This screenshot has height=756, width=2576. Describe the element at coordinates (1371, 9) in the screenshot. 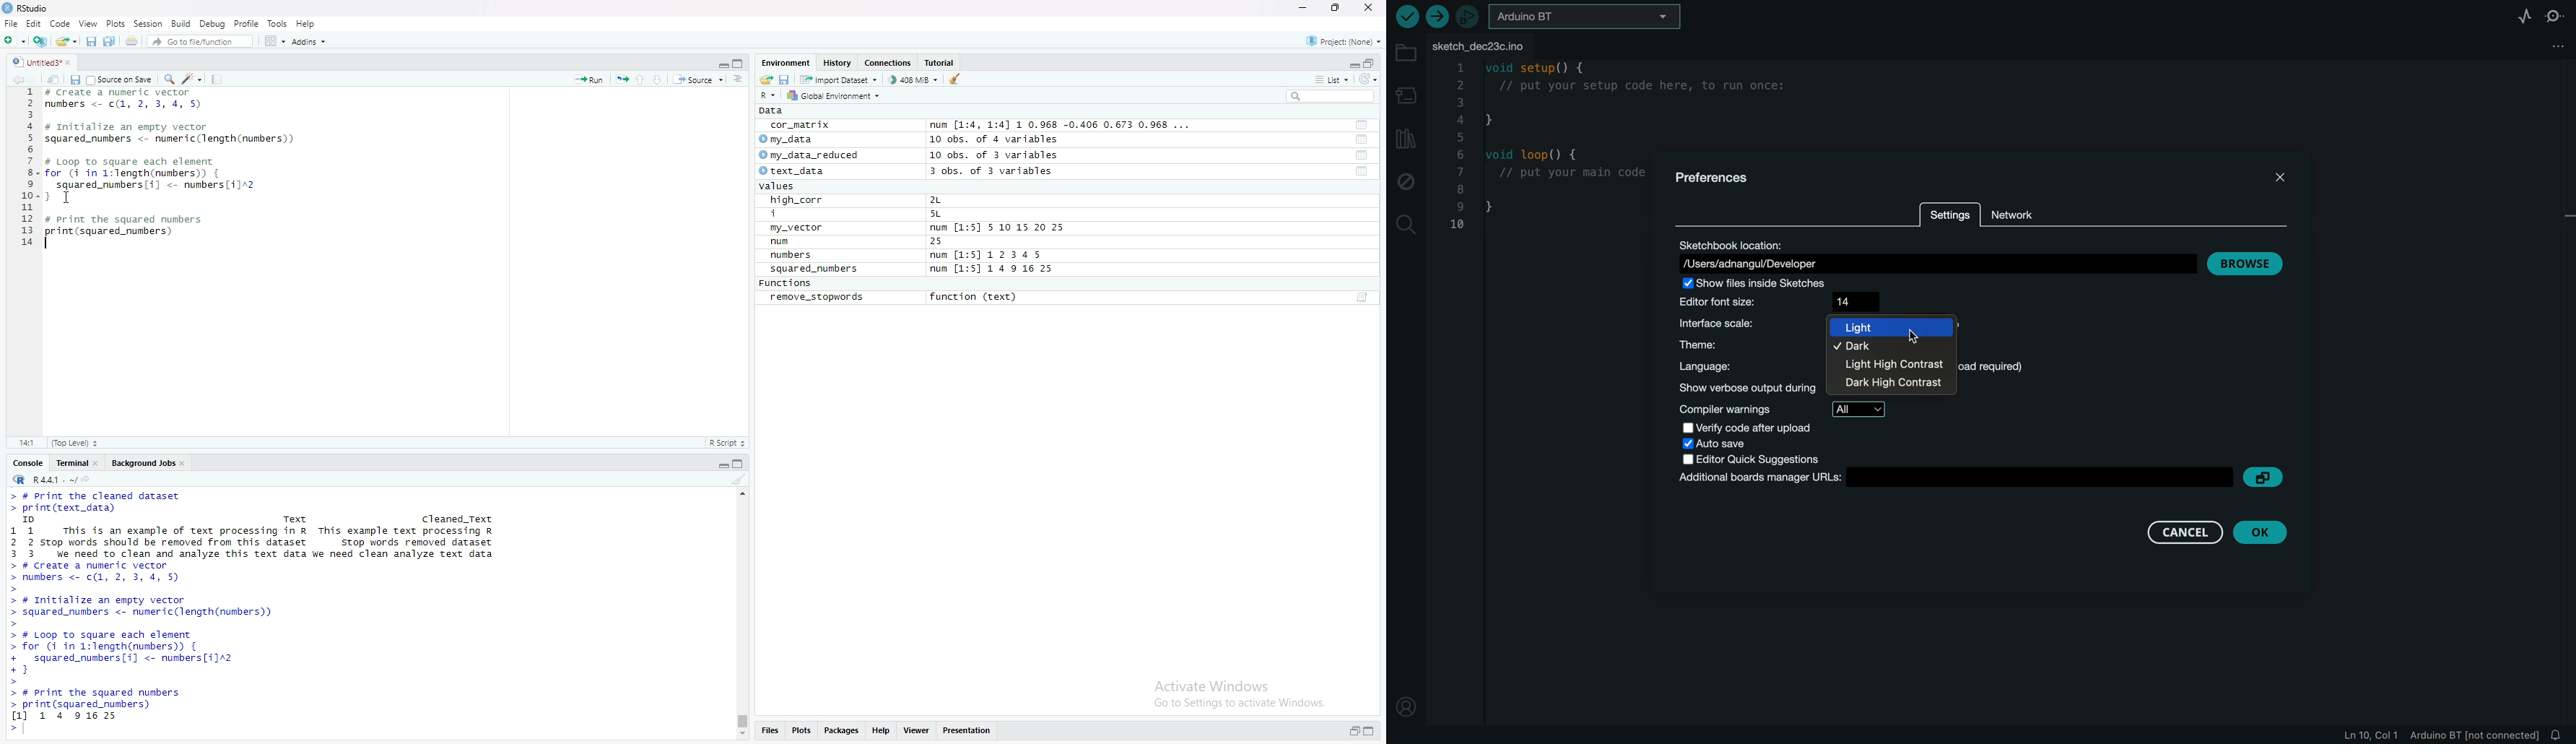

I see `close` at that location.